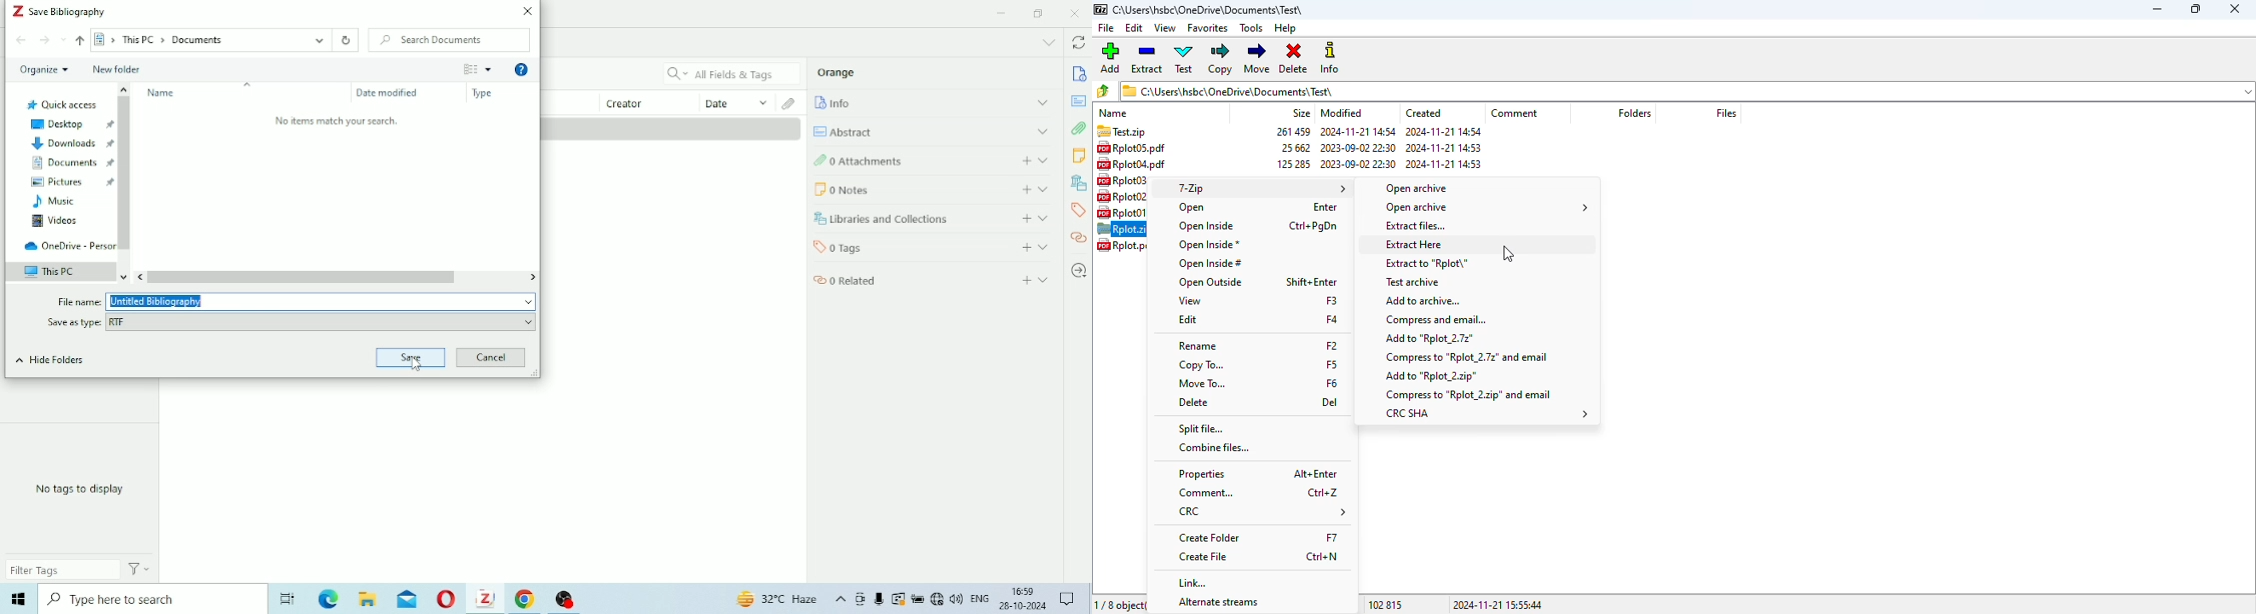 This screenshot has width=2268, height=616. What do you see at coordinates (124, 89) in the screenshot?
I see `Up` at bounding box center [124, 89].